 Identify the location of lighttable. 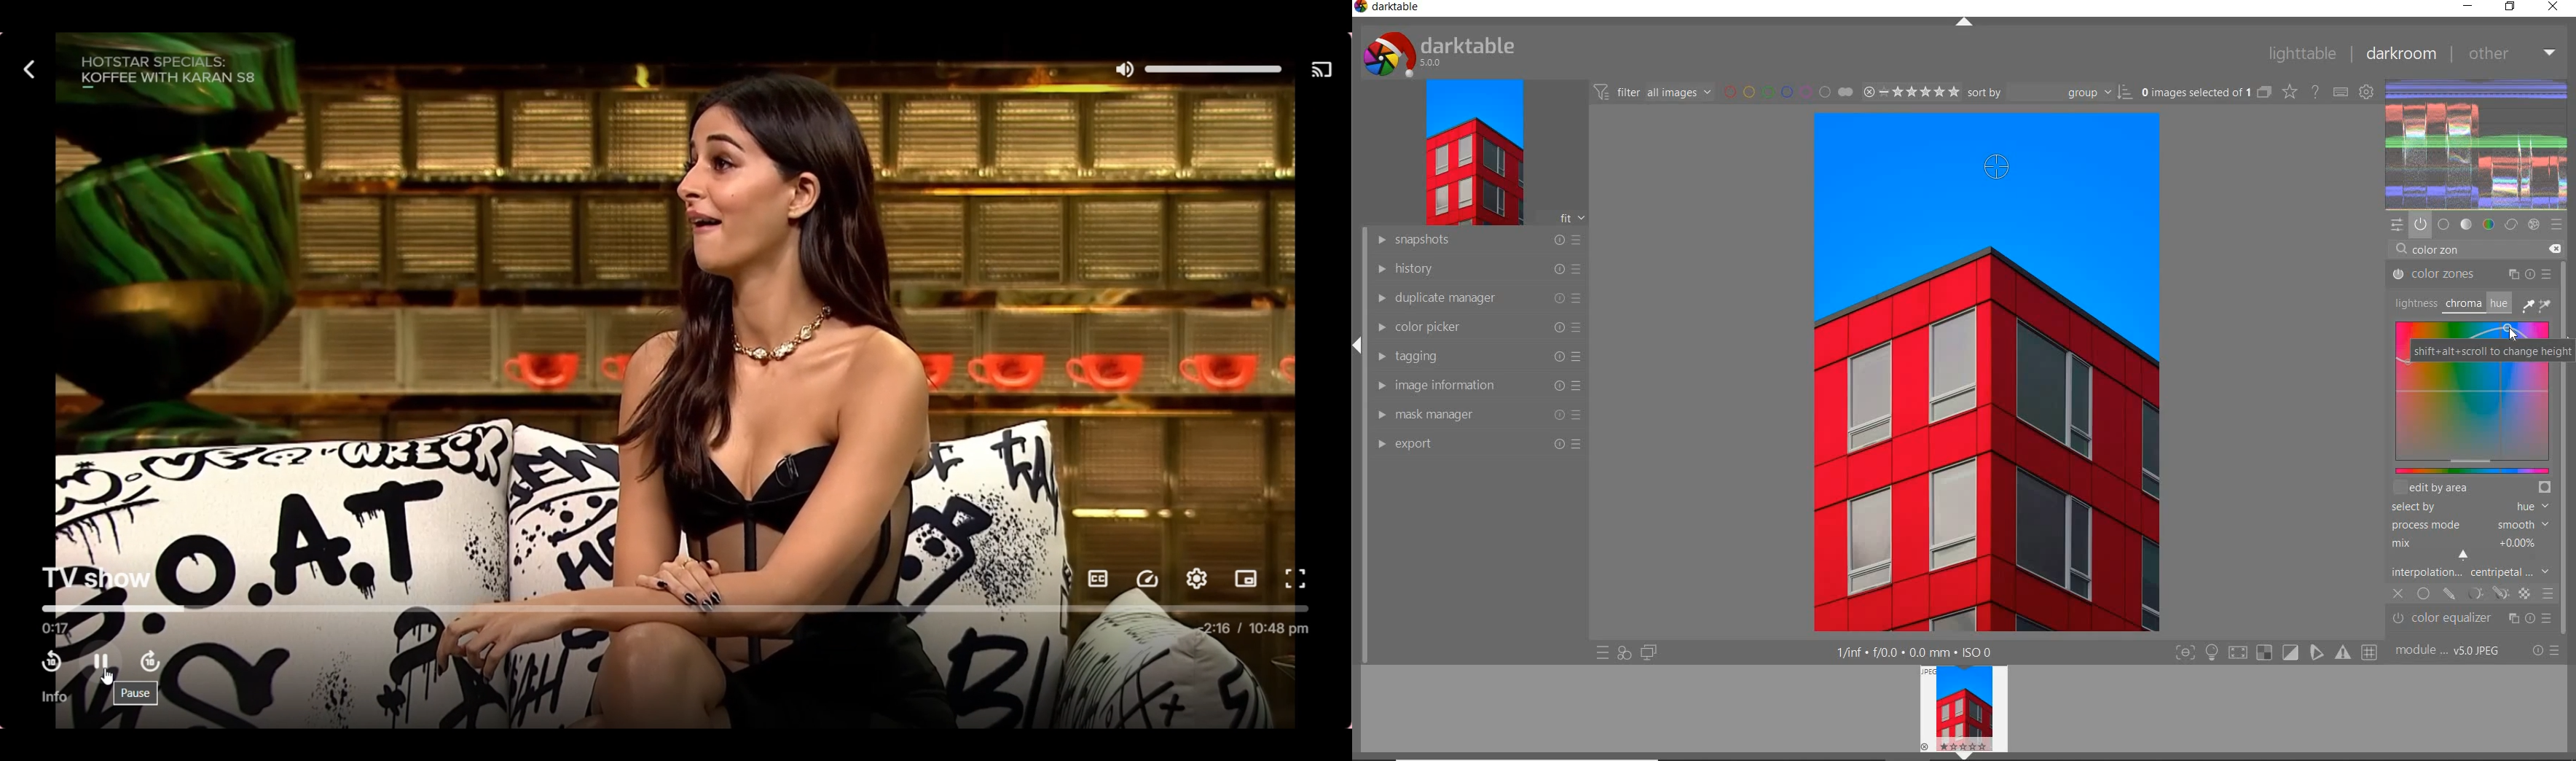
(2301, 54).